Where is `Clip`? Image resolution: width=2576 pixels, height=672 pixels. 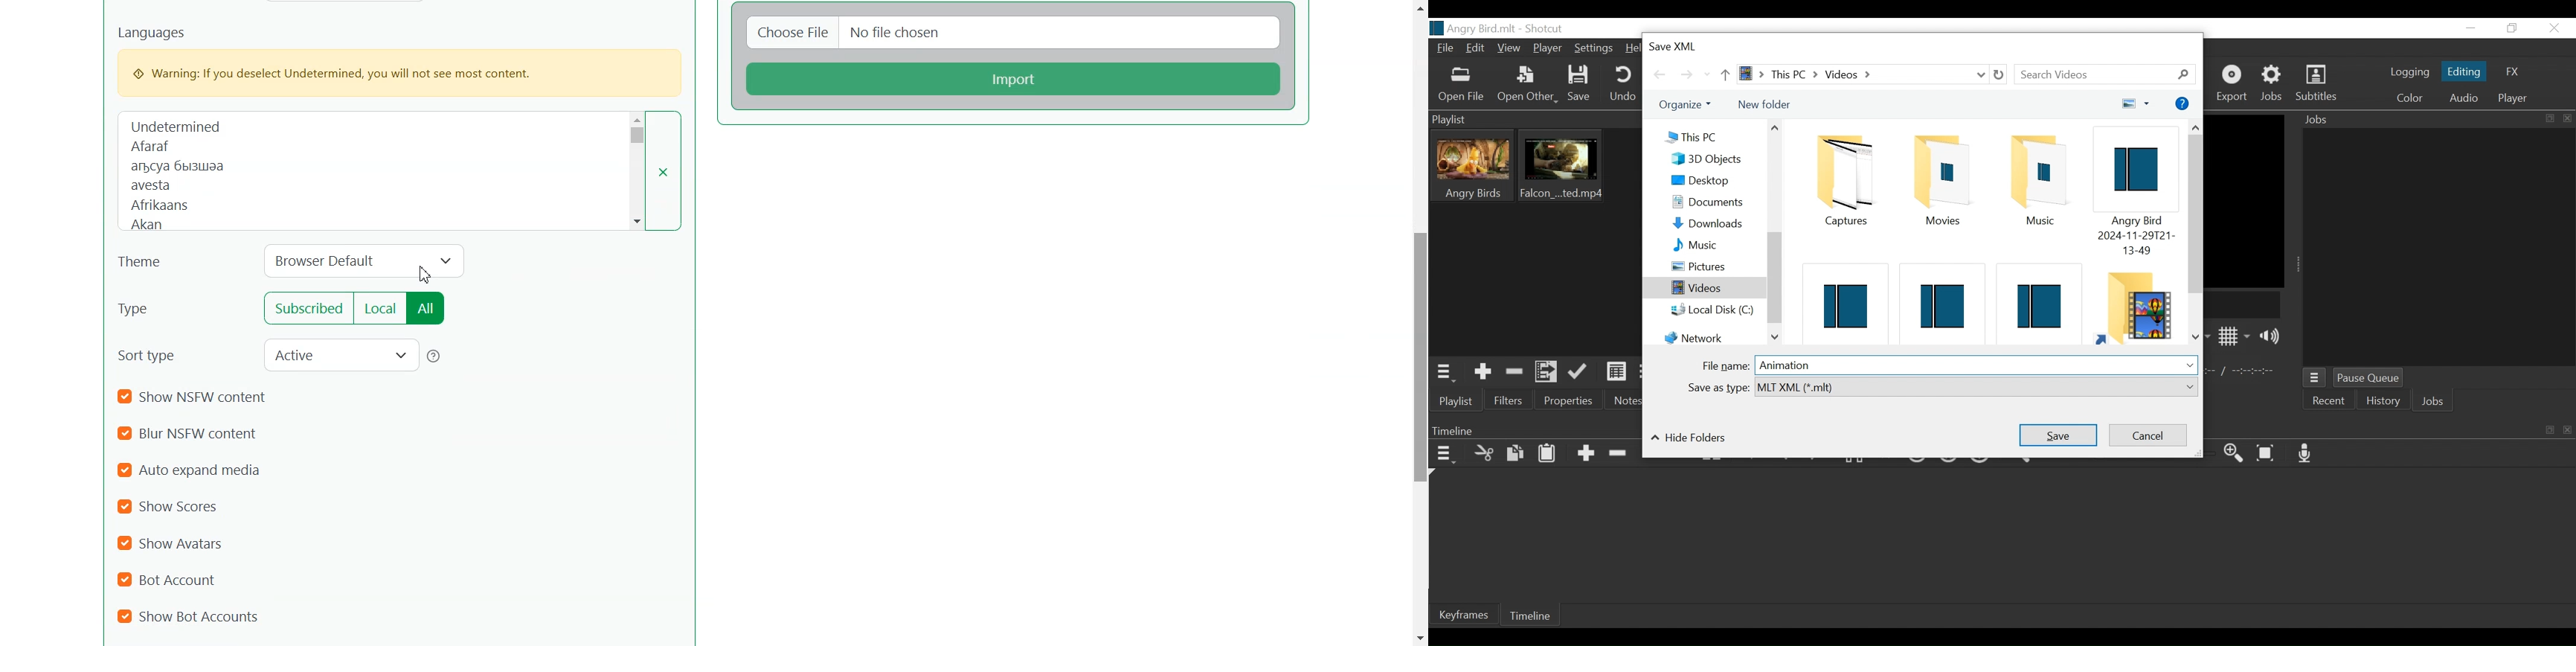 Clip is located at coordinates (1469, 165).